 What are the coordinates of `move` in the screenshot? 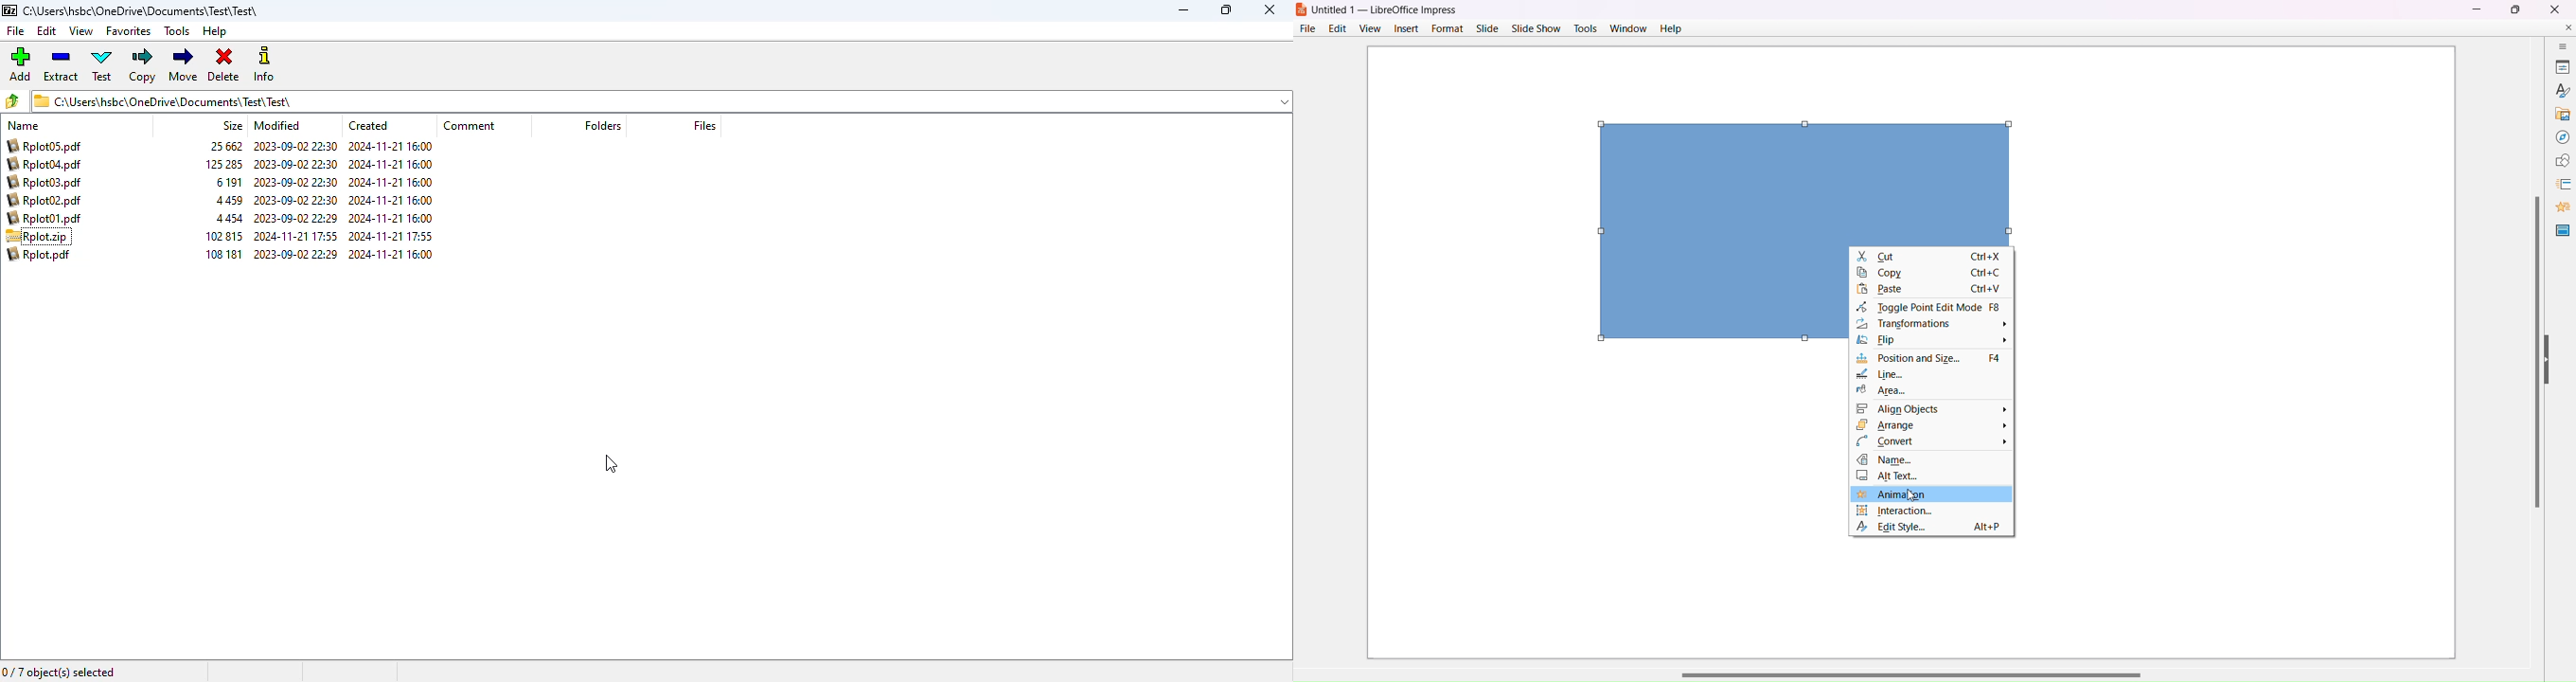 It's located at (183, 64).